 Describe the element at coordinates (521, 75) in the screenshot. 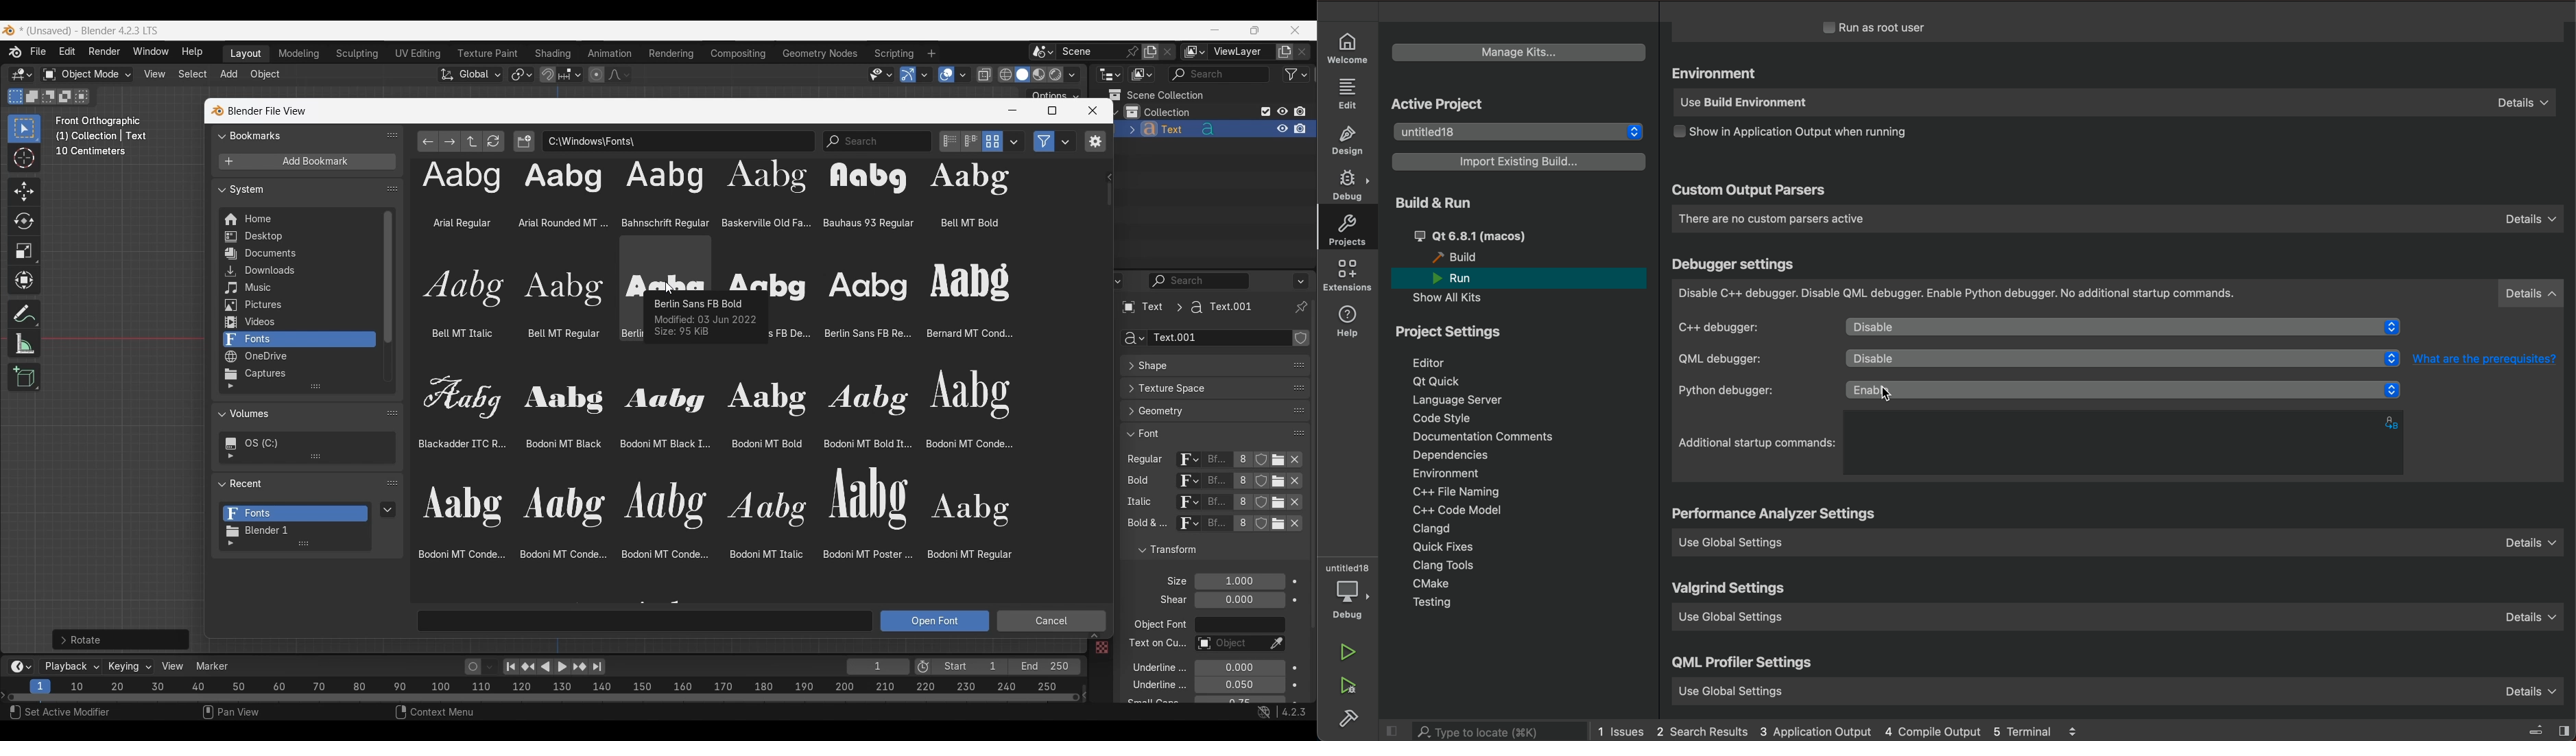

I see `Transform pivot point` at that location.